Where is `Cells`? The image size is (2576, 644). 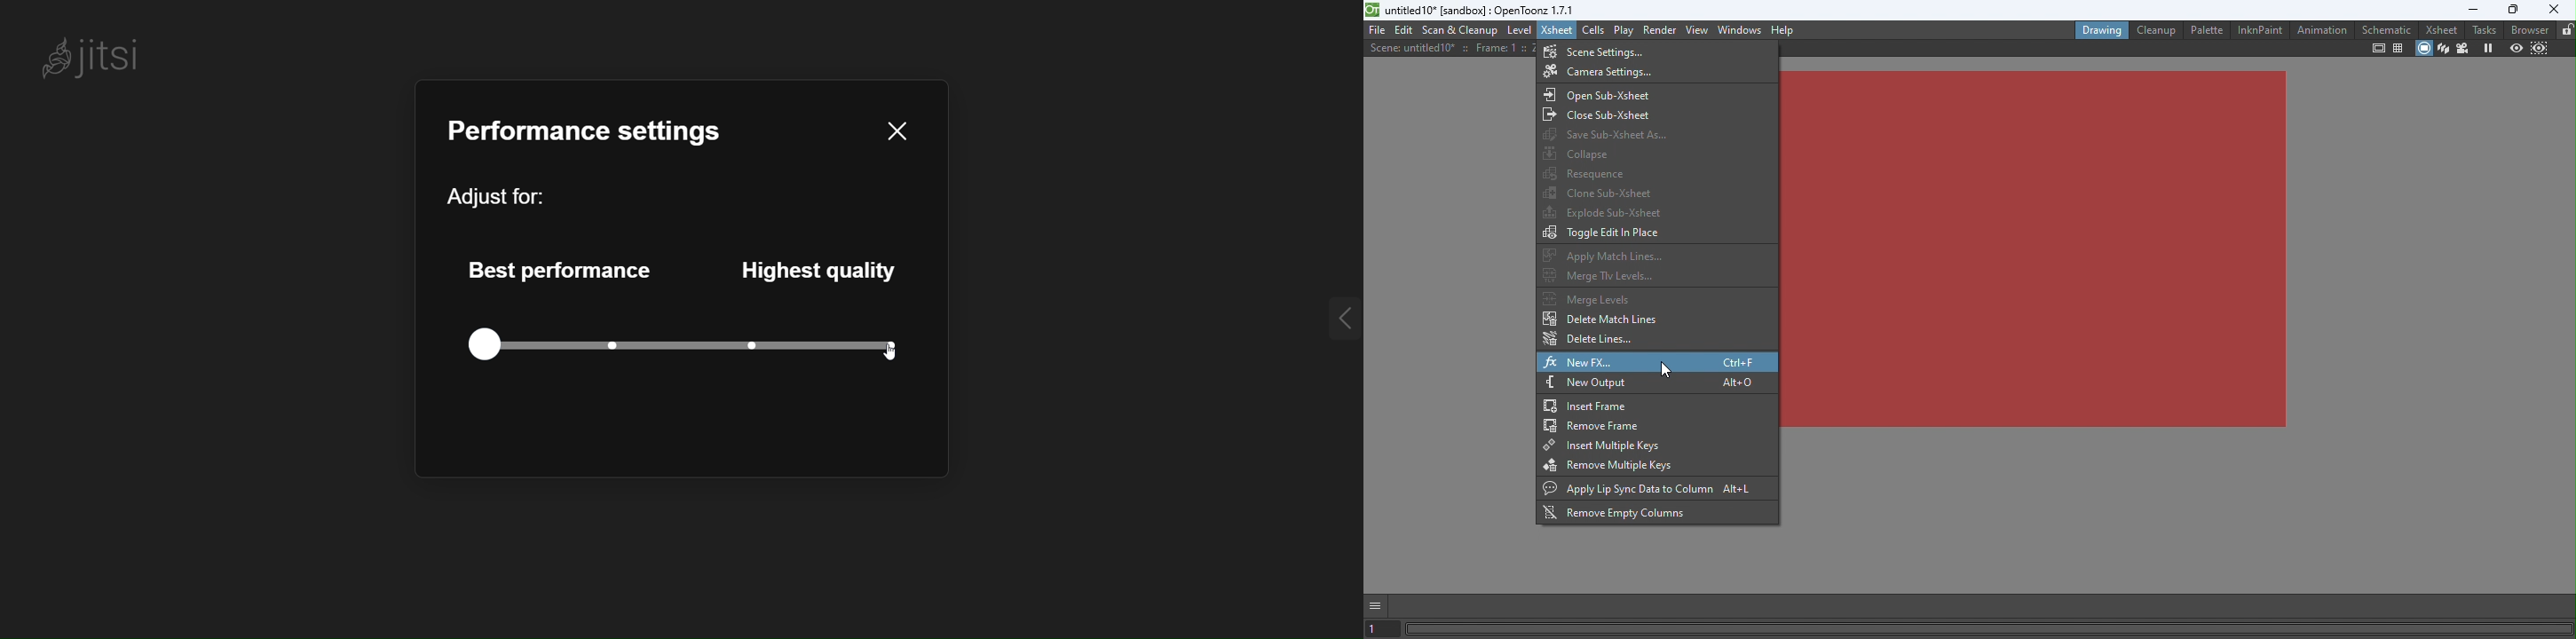 Cells is located at coordinates (1596, 30).